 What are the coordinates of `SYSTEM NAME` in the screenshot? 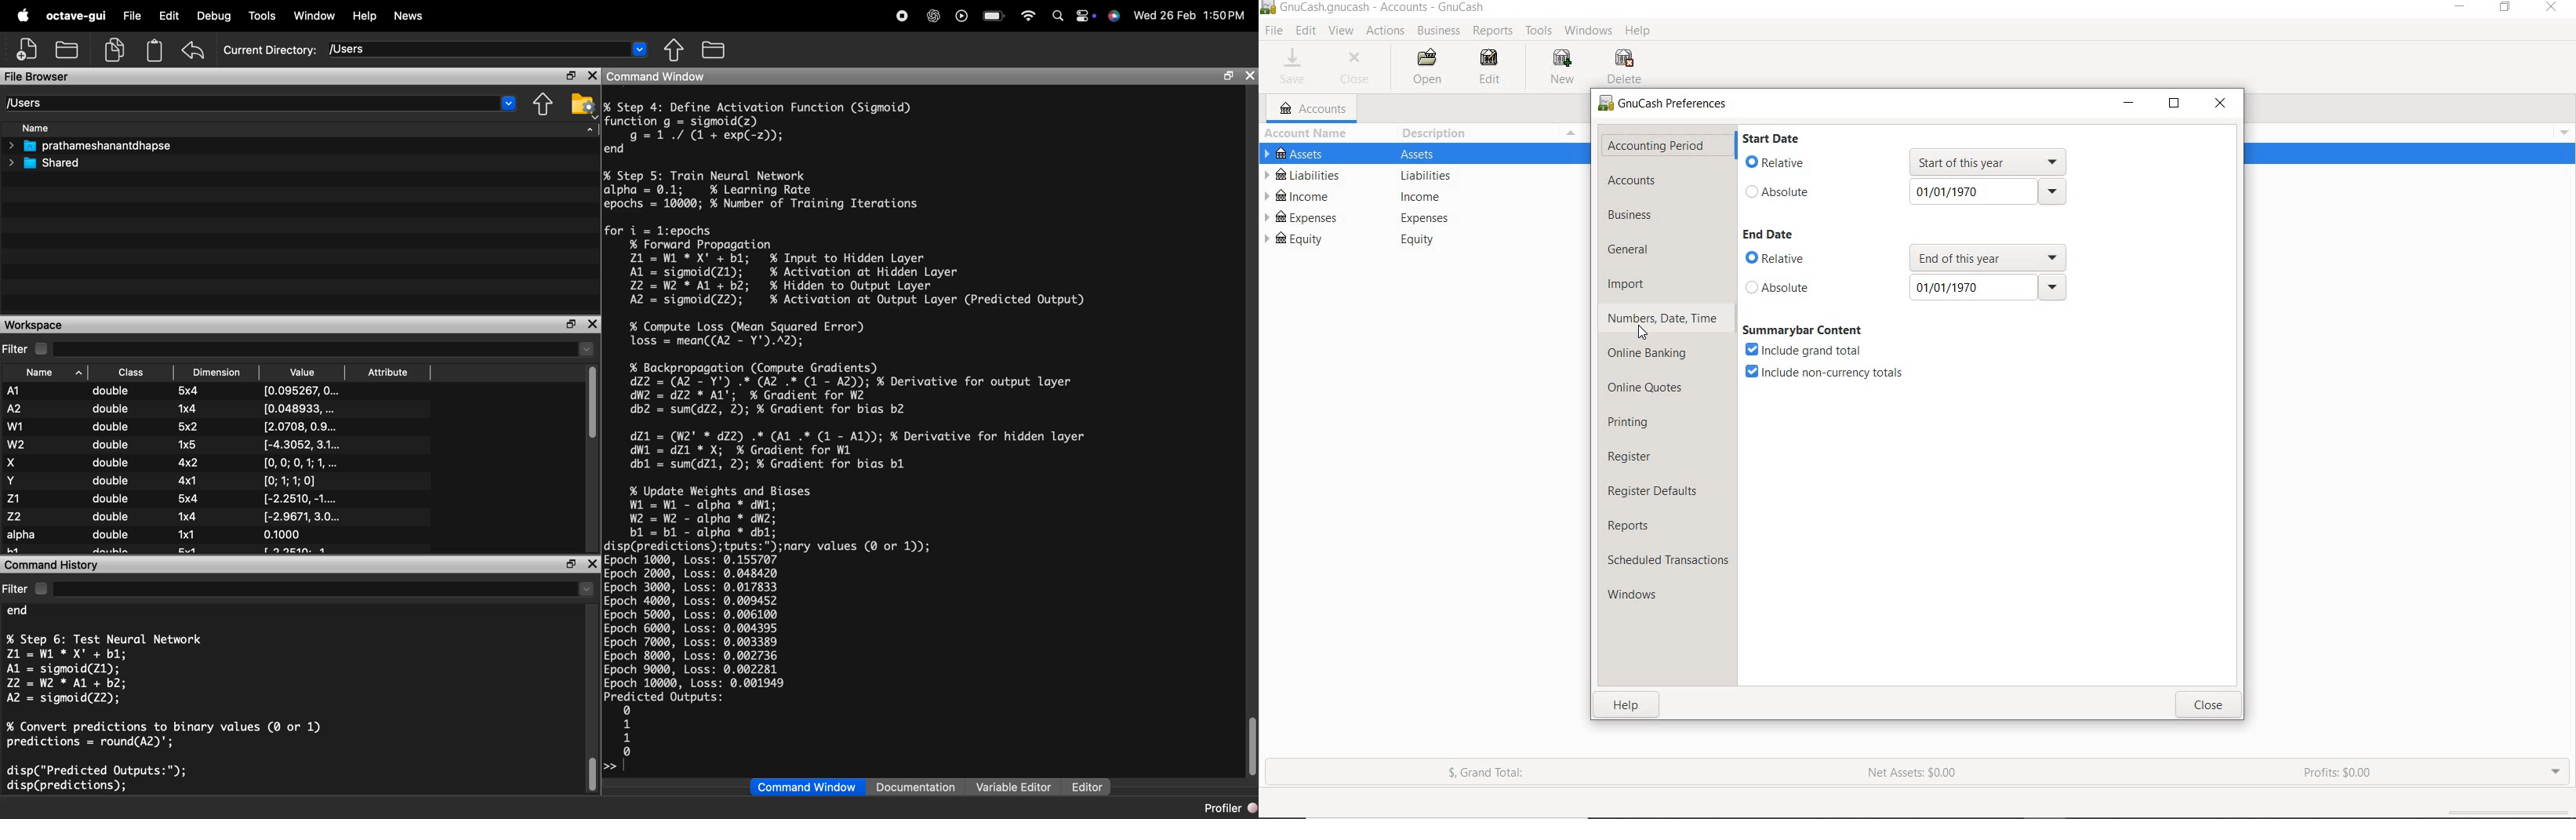 It's located at (1376, 8).